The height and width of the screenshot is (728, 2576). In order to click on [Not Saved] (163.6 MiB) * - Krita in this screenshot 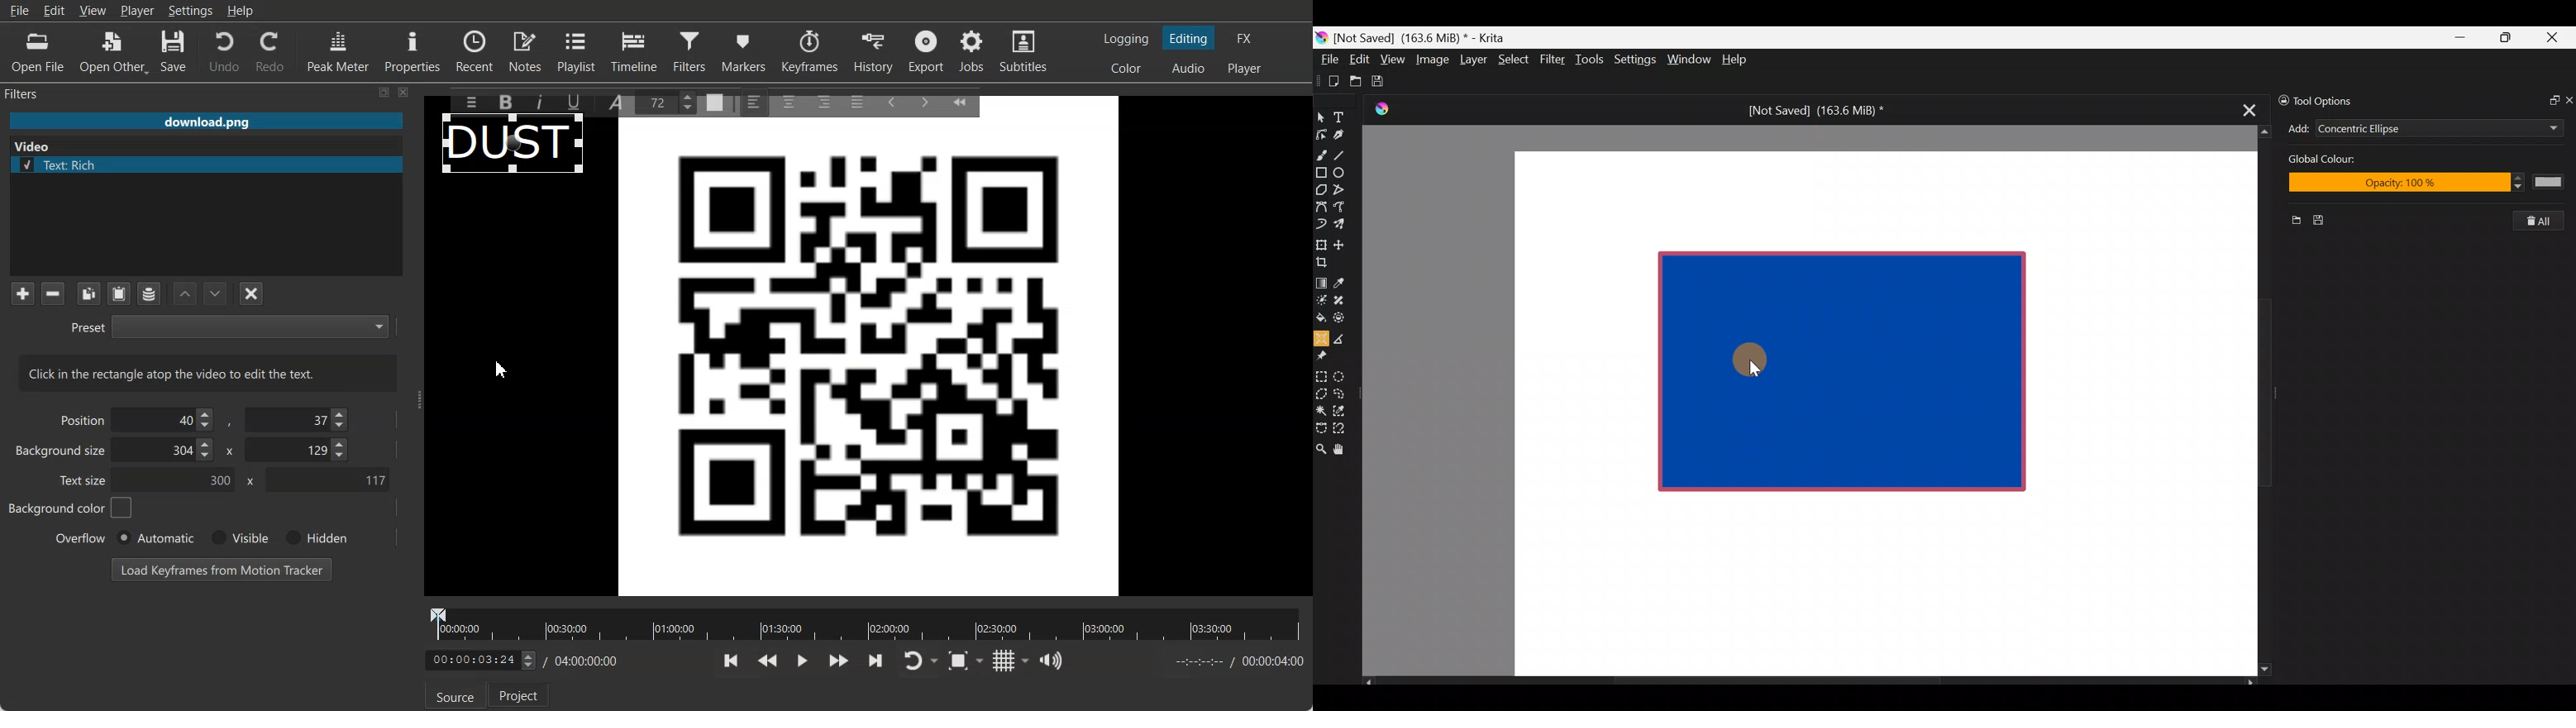, I will do `click(1426, 37)`.